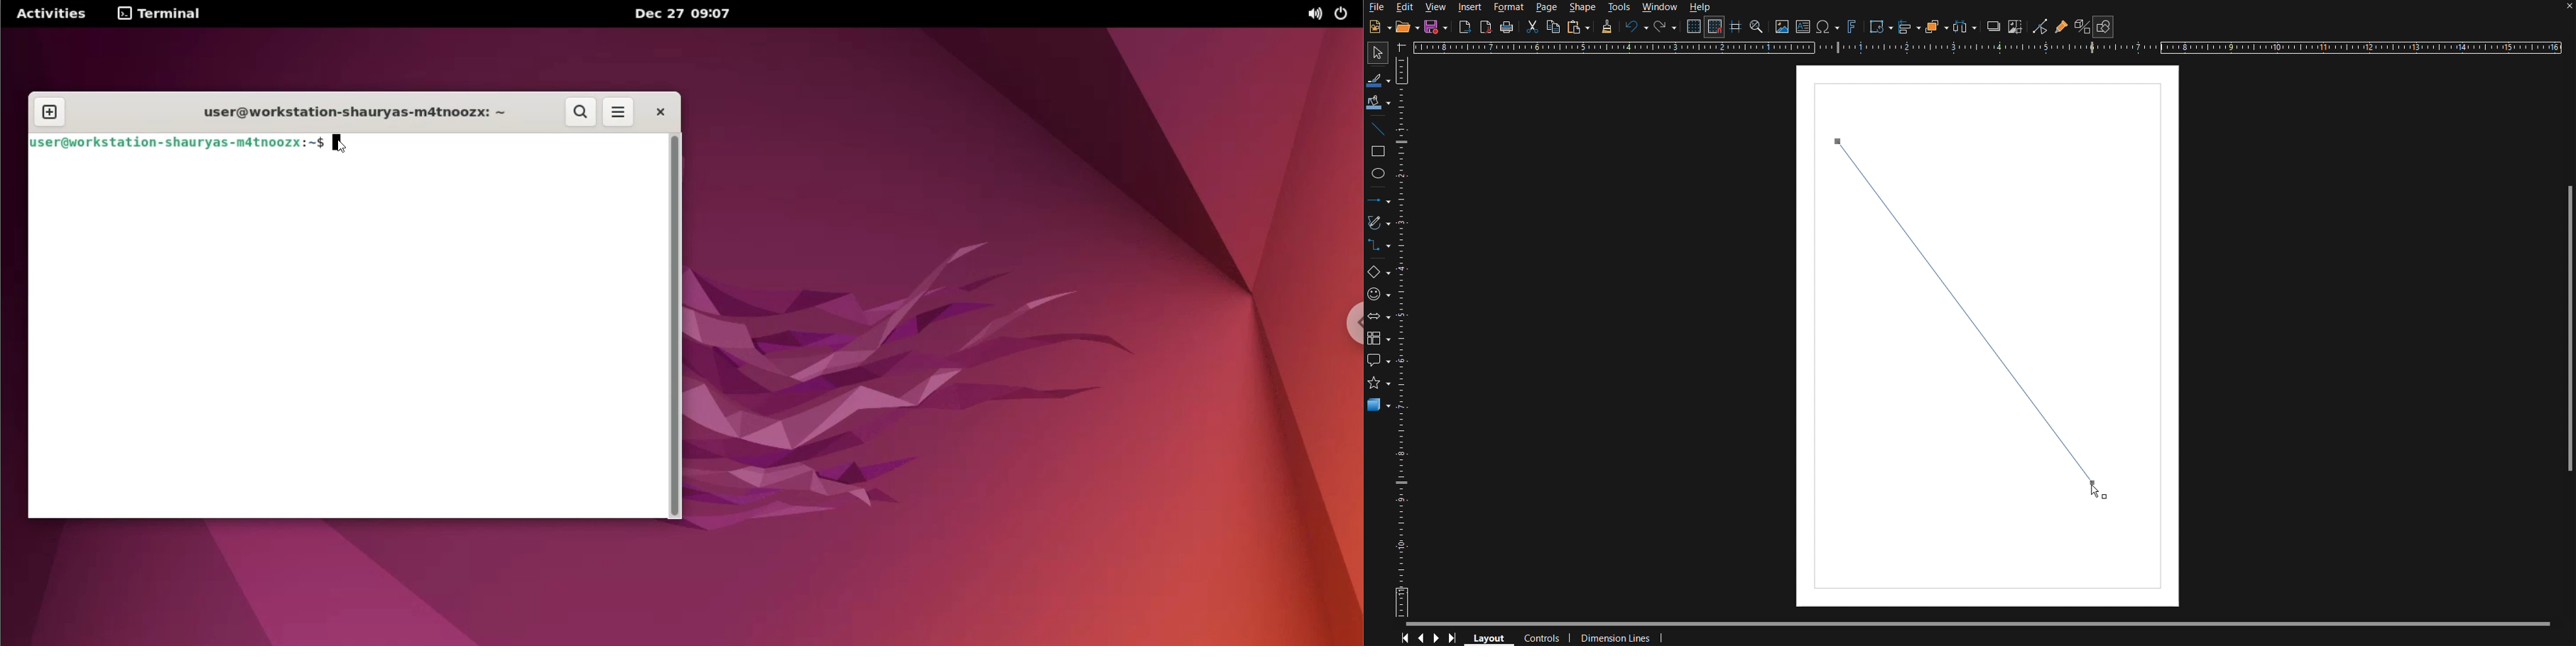  I want to click on scrollbar, so click(677, 327).